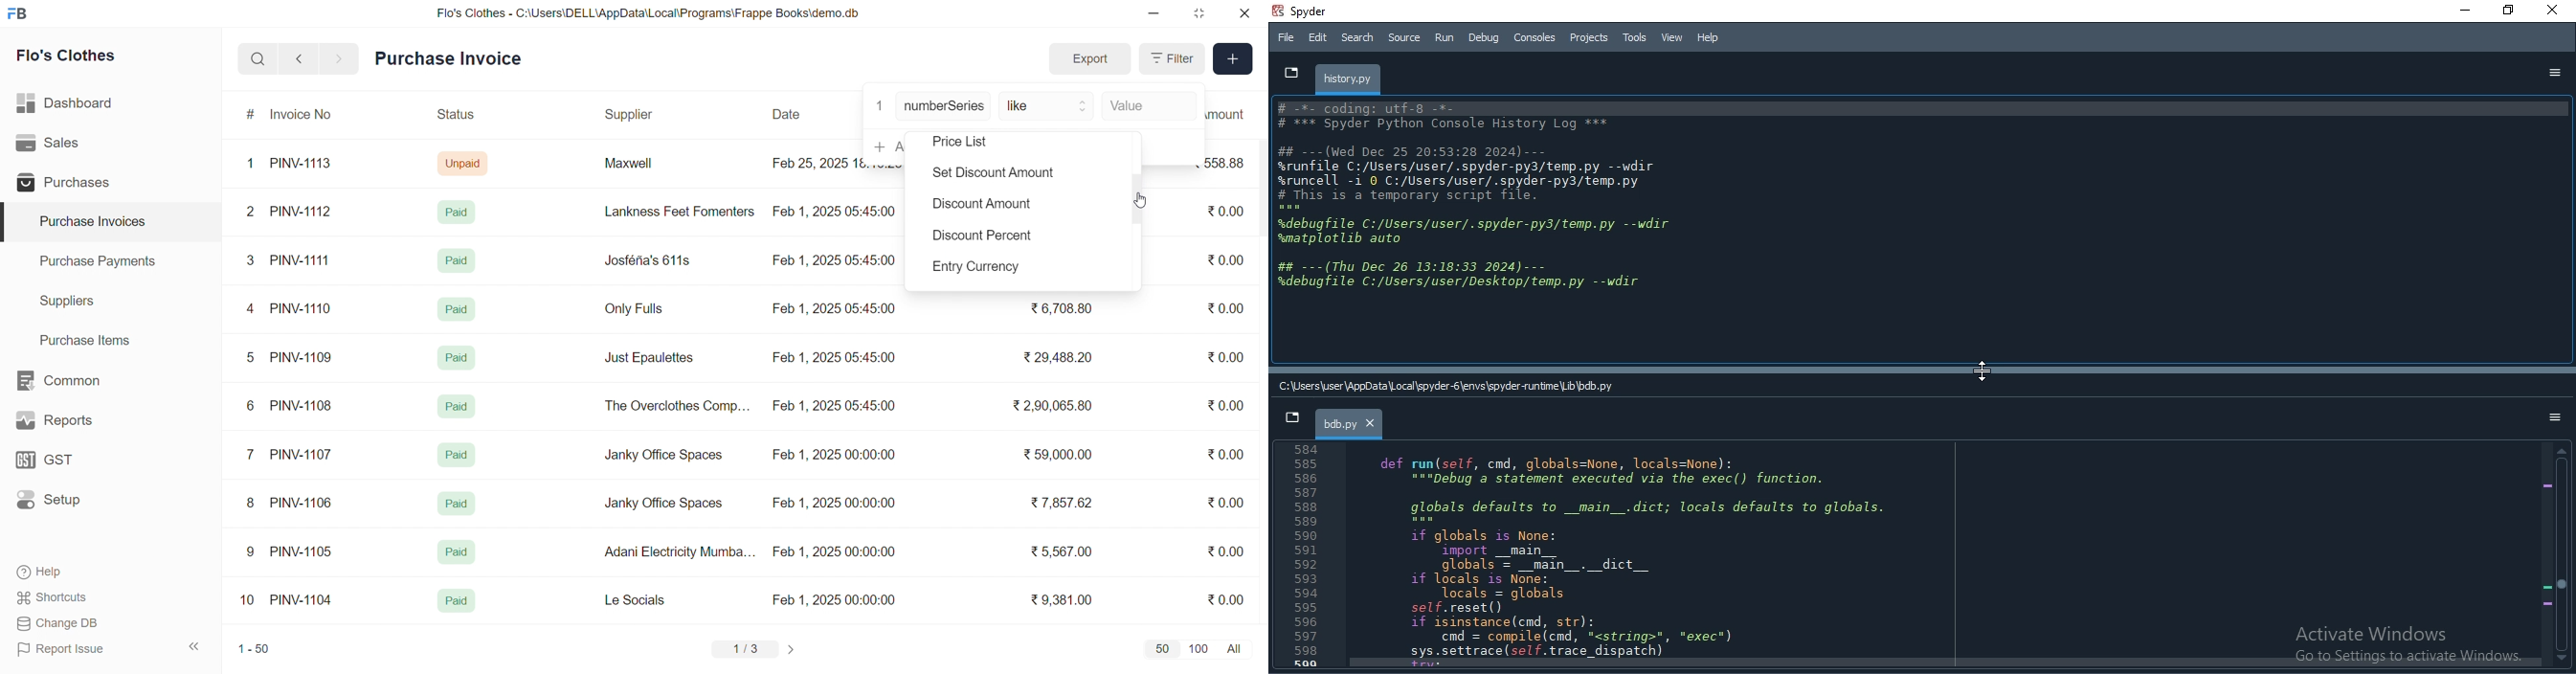 The height and width of the screenshot is (700, 2576). What do you see at coordinates (1405, 37) in the screenshot?
I see `Source` at bounding box center [1405, 37].